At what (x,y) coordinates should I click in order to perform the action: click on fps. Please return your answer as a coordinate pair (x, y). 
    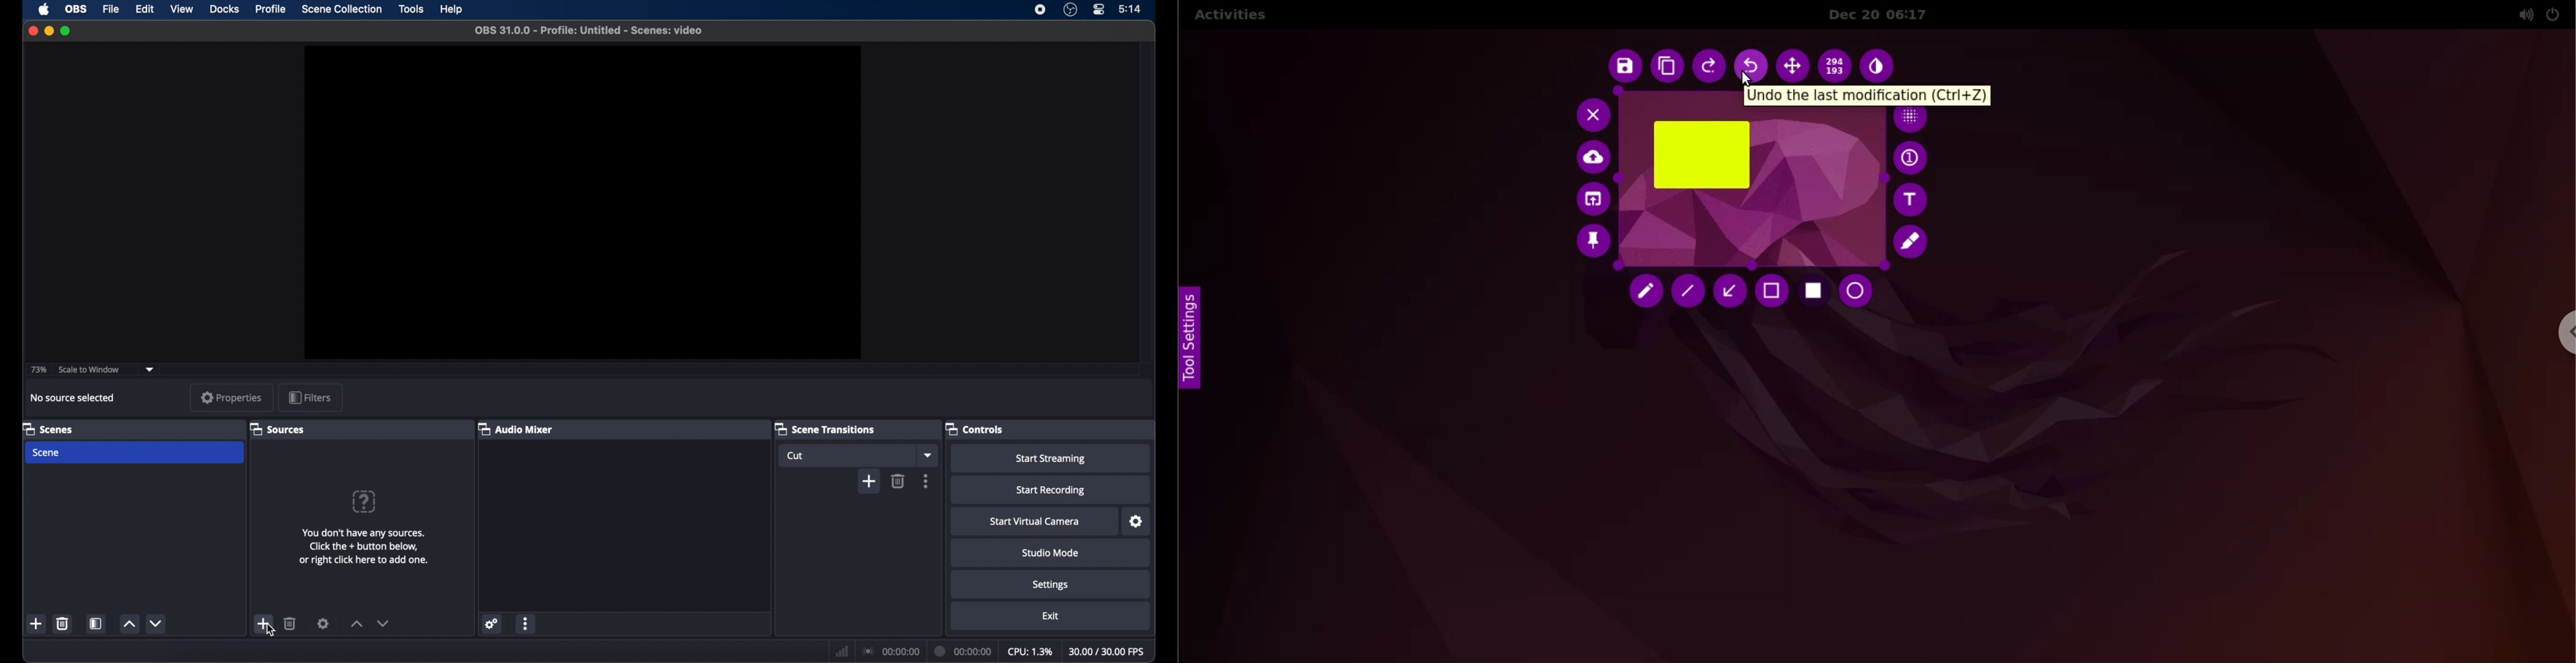
    Looking at the image, I should click on (1108, 652).